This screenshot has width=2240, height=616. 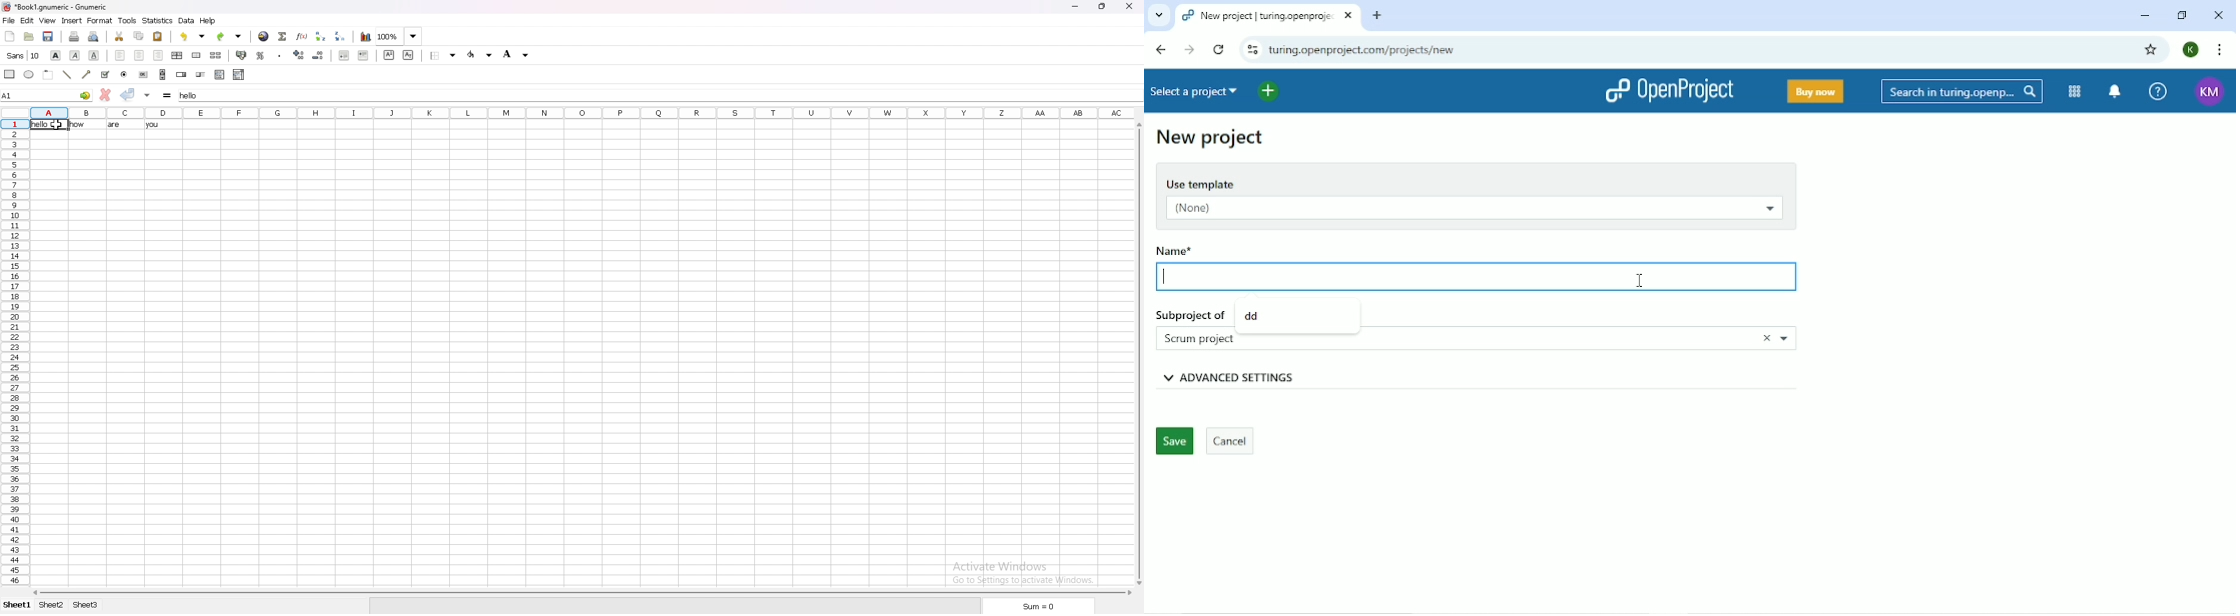 What do you see at coordinates (187, 21) in the screenshot?
I see `data` at bounding box center [187, 21].